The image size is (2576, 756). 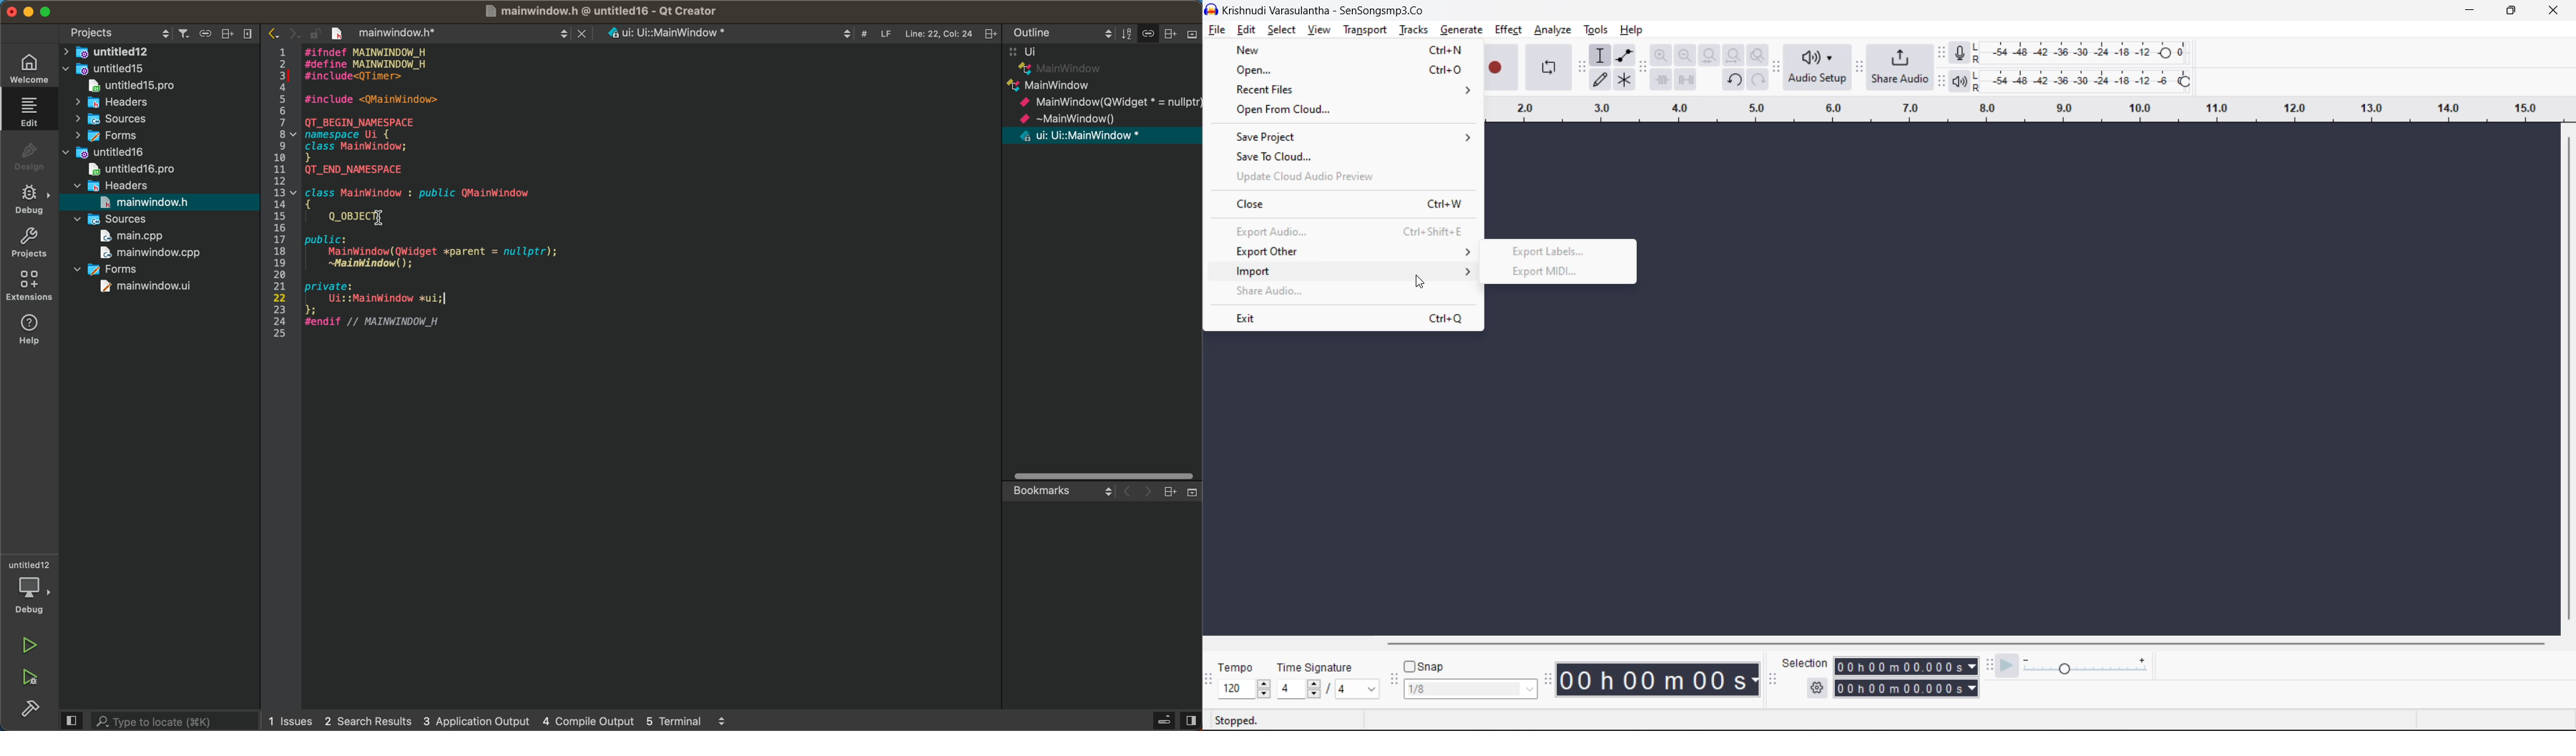 What do you see at coordinates (1760, 56) in the screenshot?
I see `zoom toggle` at bounding box center [1760, 56].